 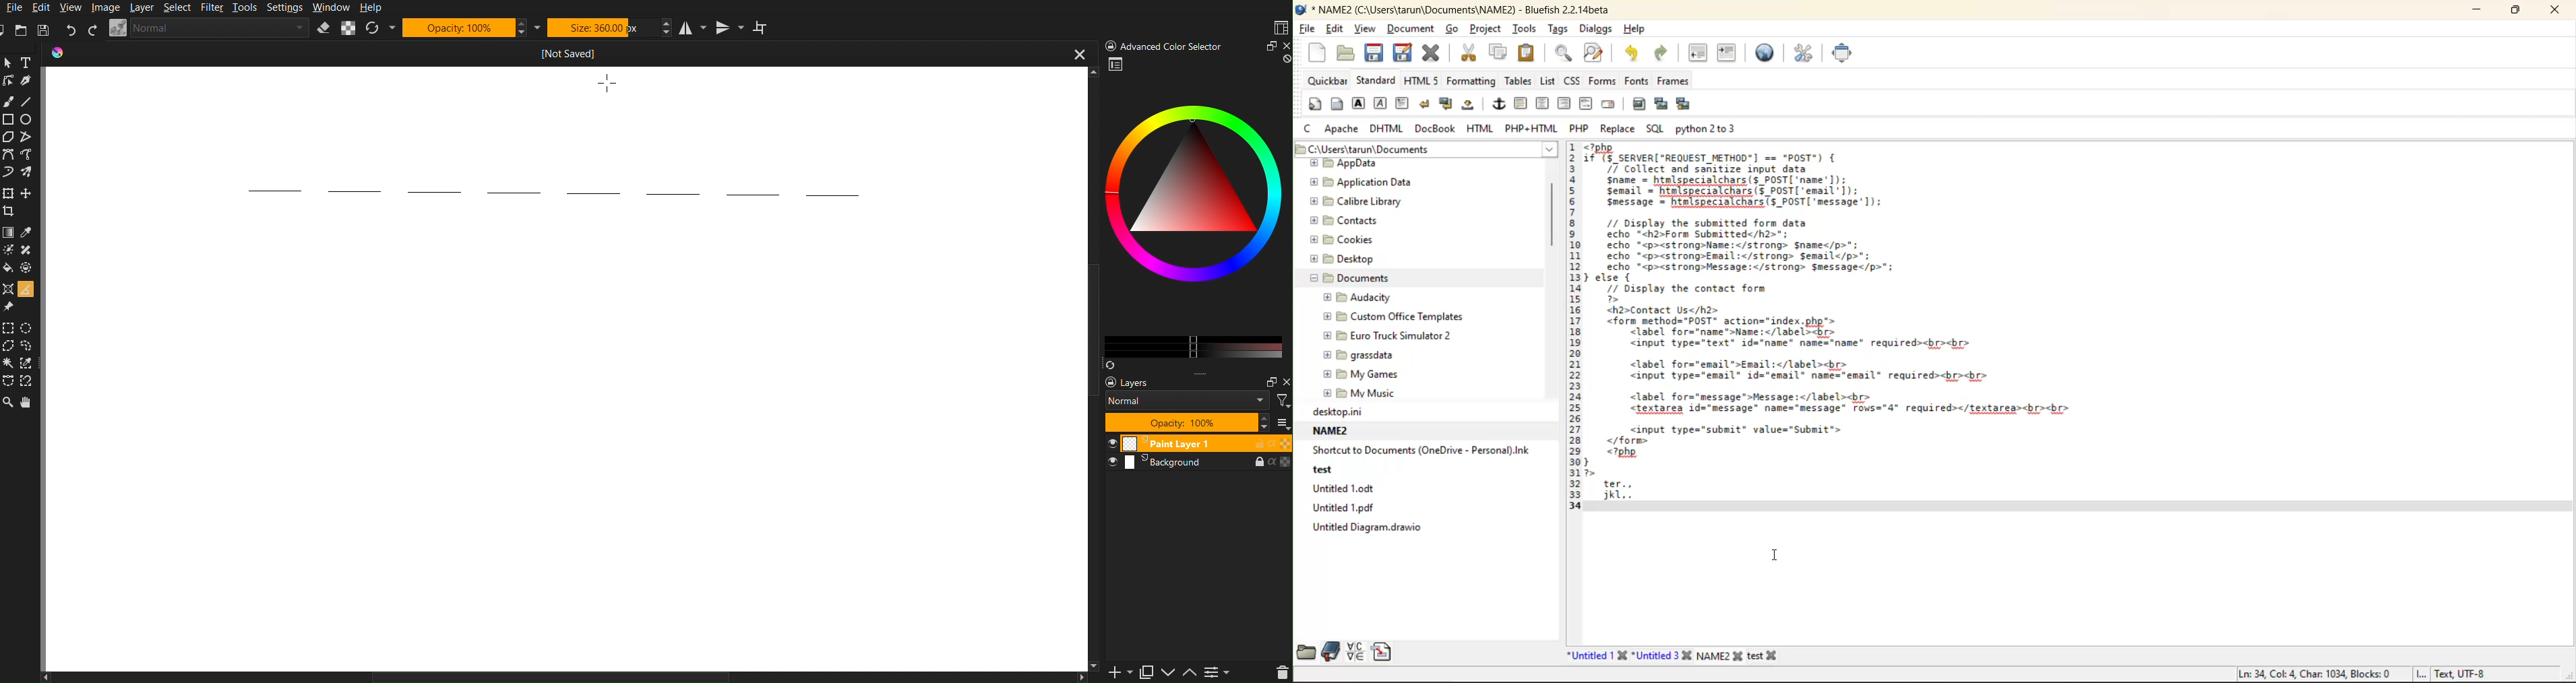 What do you see at coordinates (1642, 105) in the screenshot?
I see `insert image` at bounding box center [1642, 105].